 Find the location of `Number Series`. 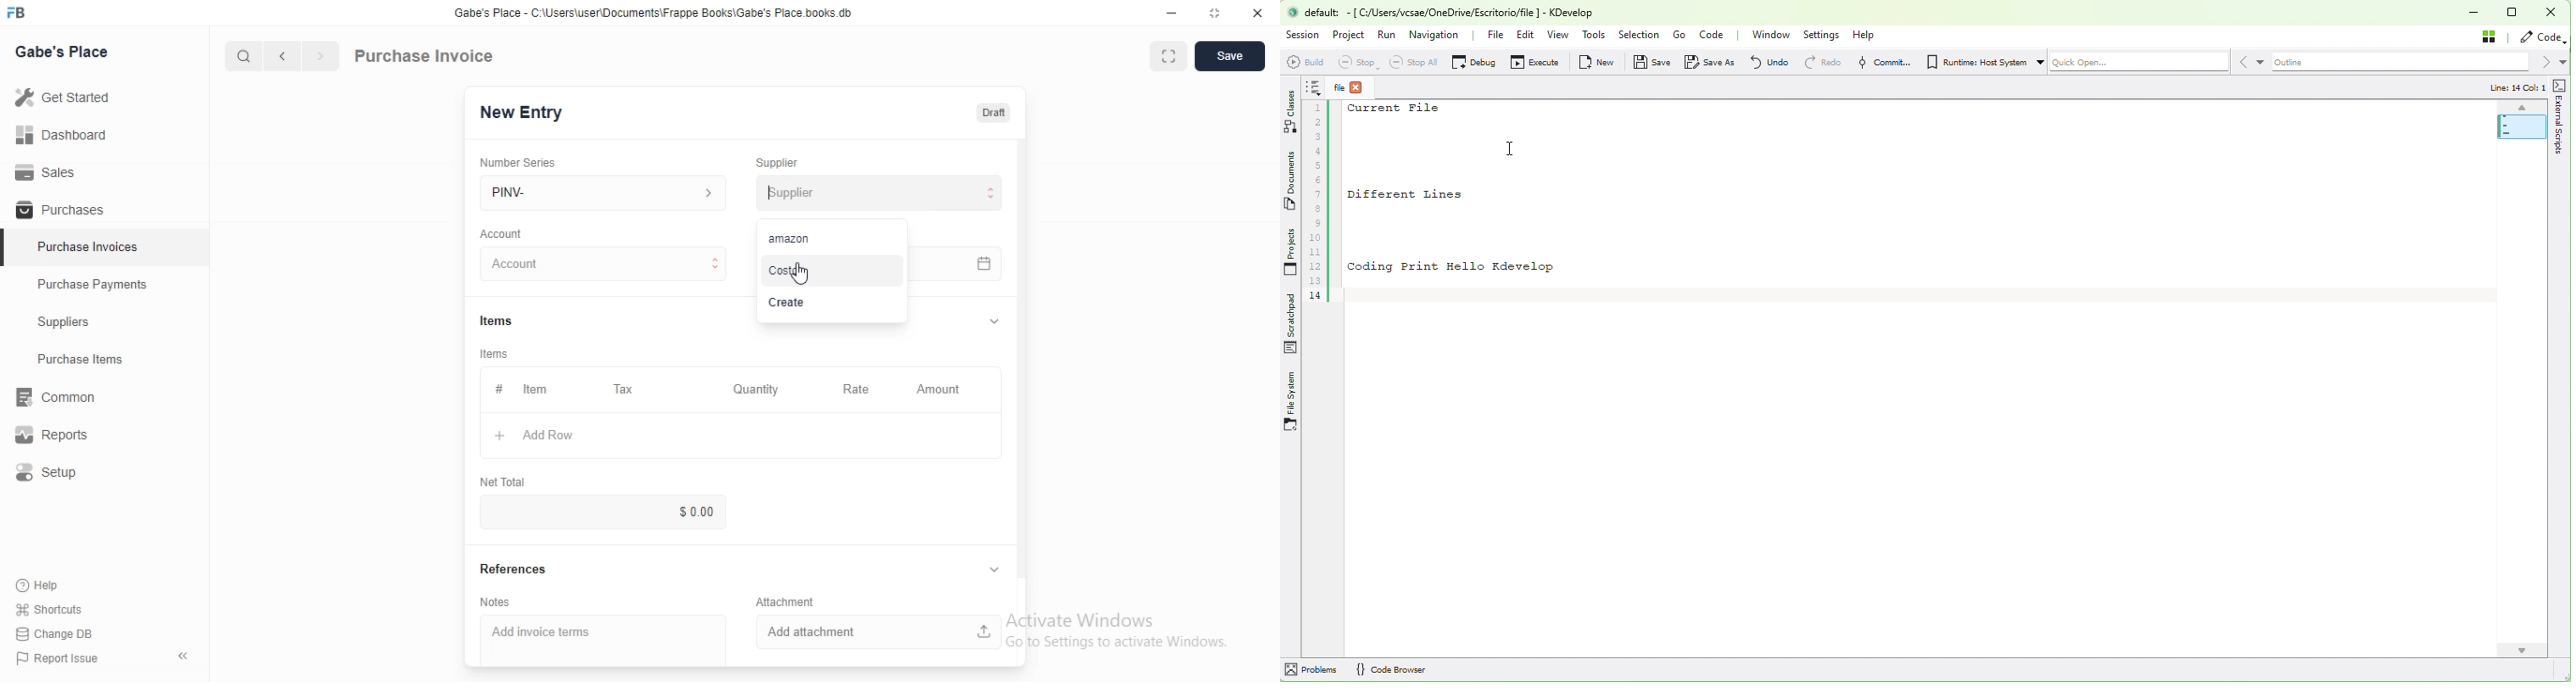

Number Series is located at coordinates (518, 163).